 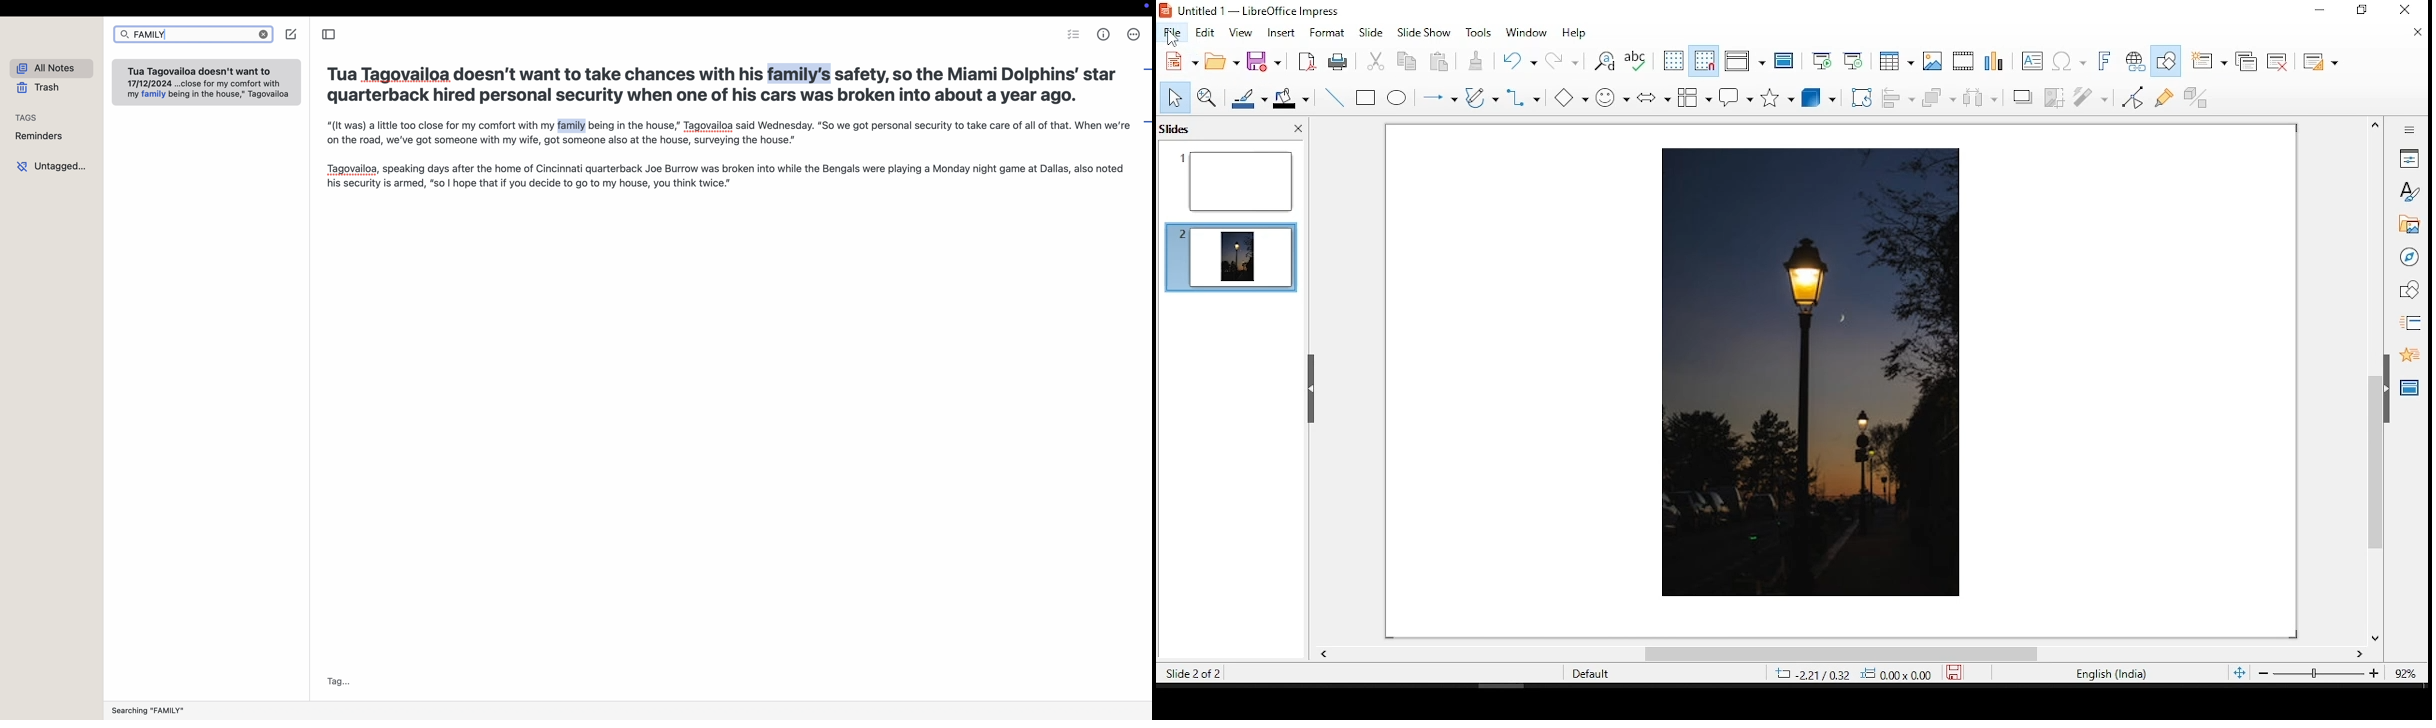 I want to click on edit, so click(x=1203, y=31).